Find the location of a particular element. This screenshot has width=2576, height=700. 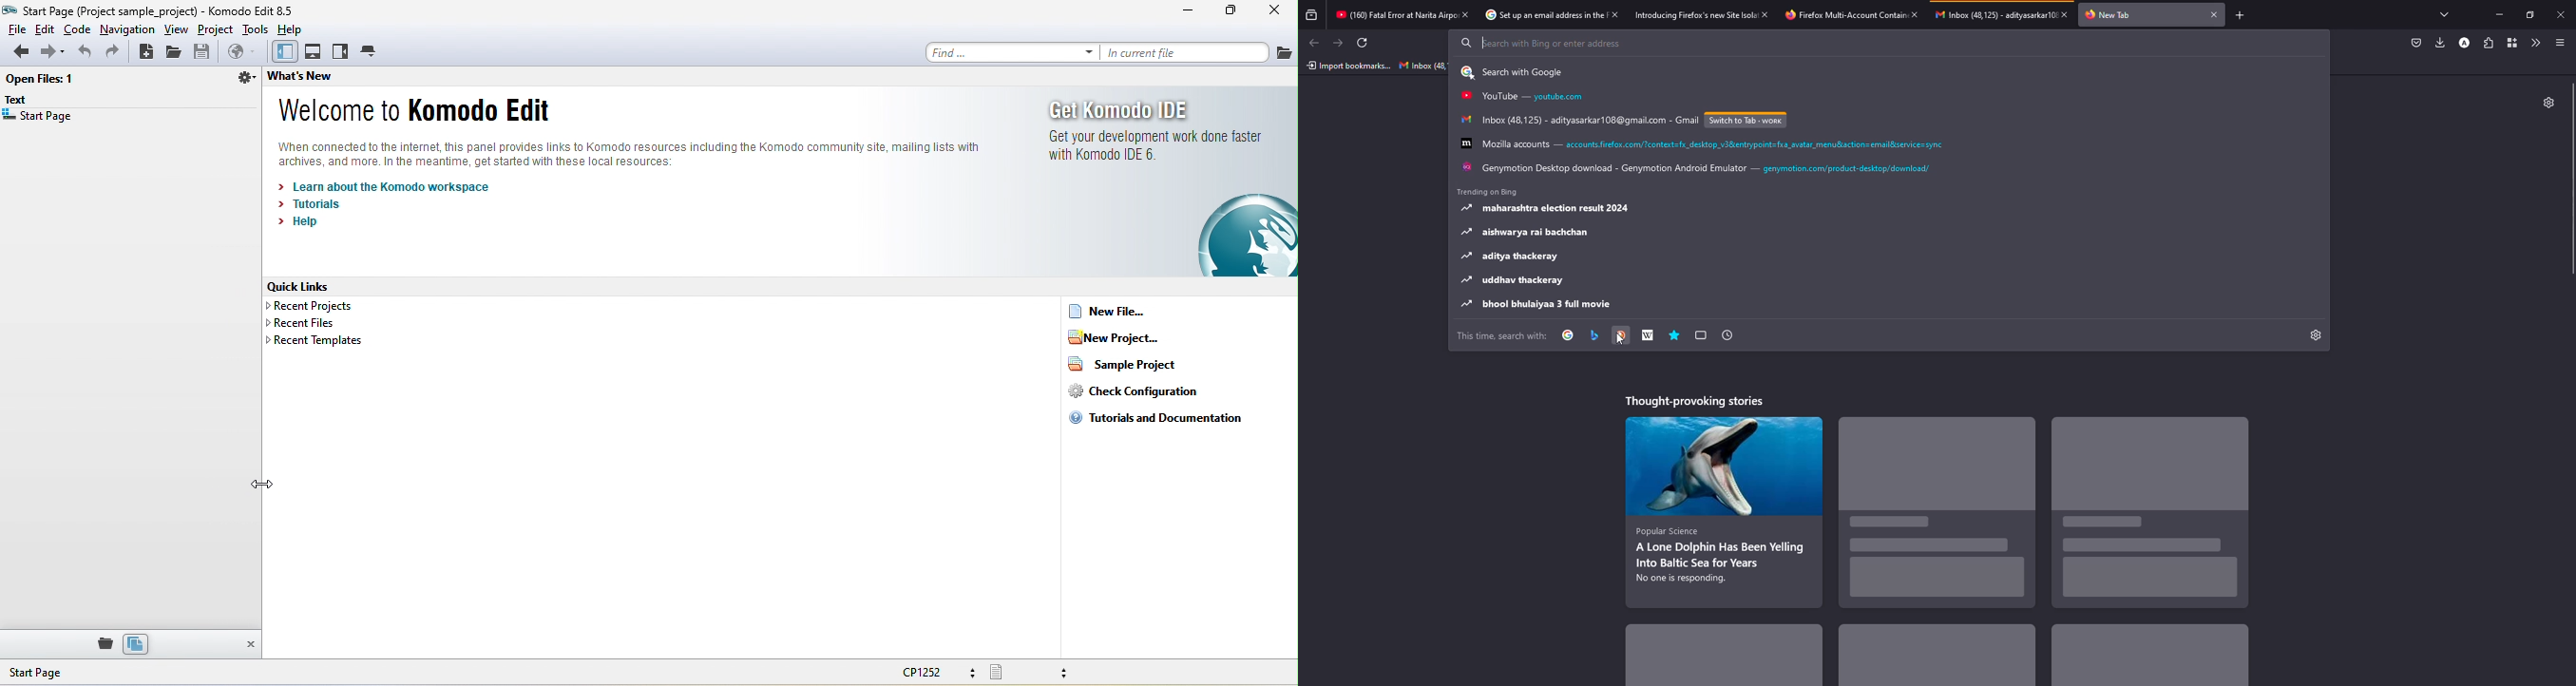

wiki is located at coordinates (1648, 335).